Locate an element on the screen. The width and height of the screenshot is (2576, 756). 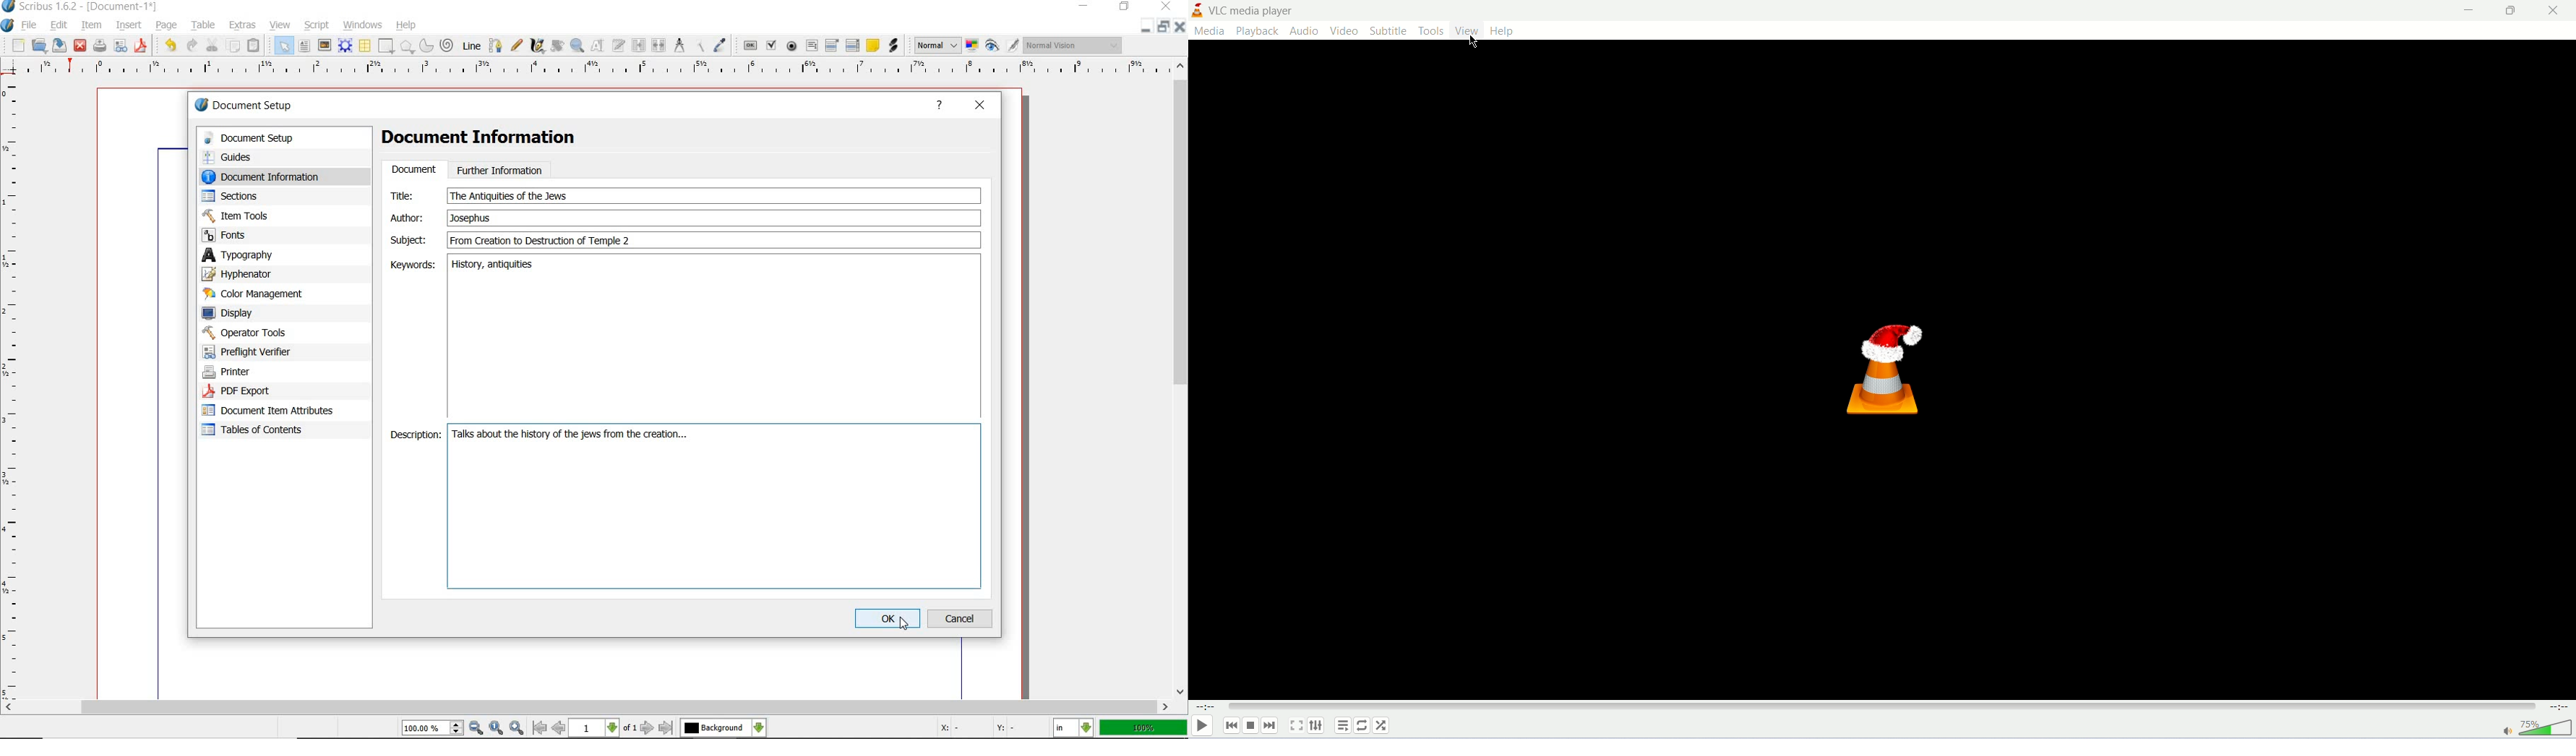
total time is located at coordinates (2557, 707).